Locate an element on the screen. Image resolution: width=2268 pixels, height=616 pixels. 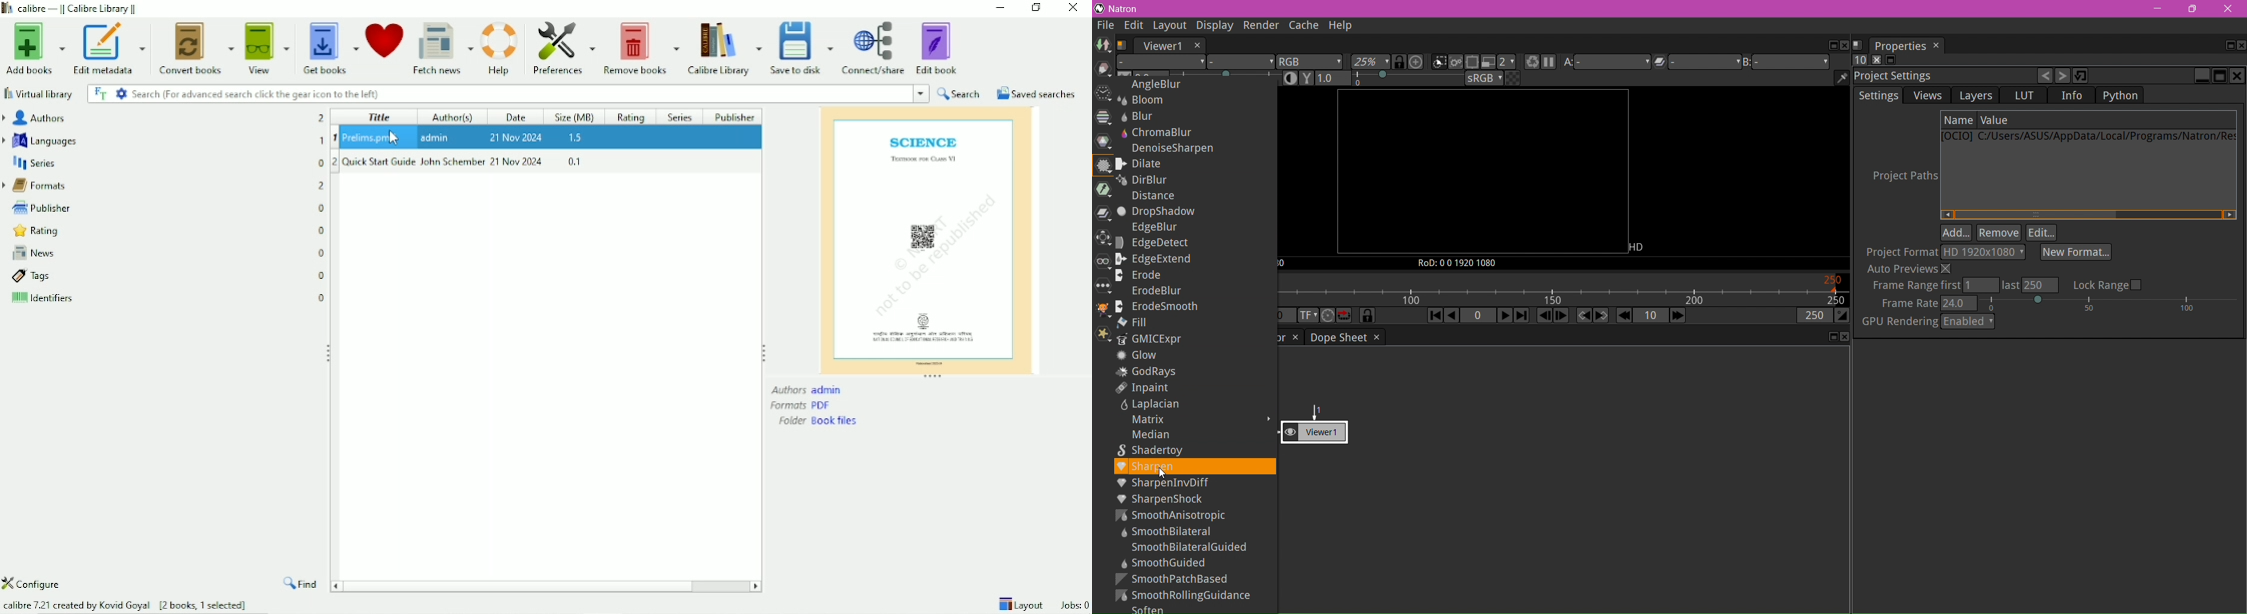
Manage layouts for this pane is located at coordinates (1858, 46).